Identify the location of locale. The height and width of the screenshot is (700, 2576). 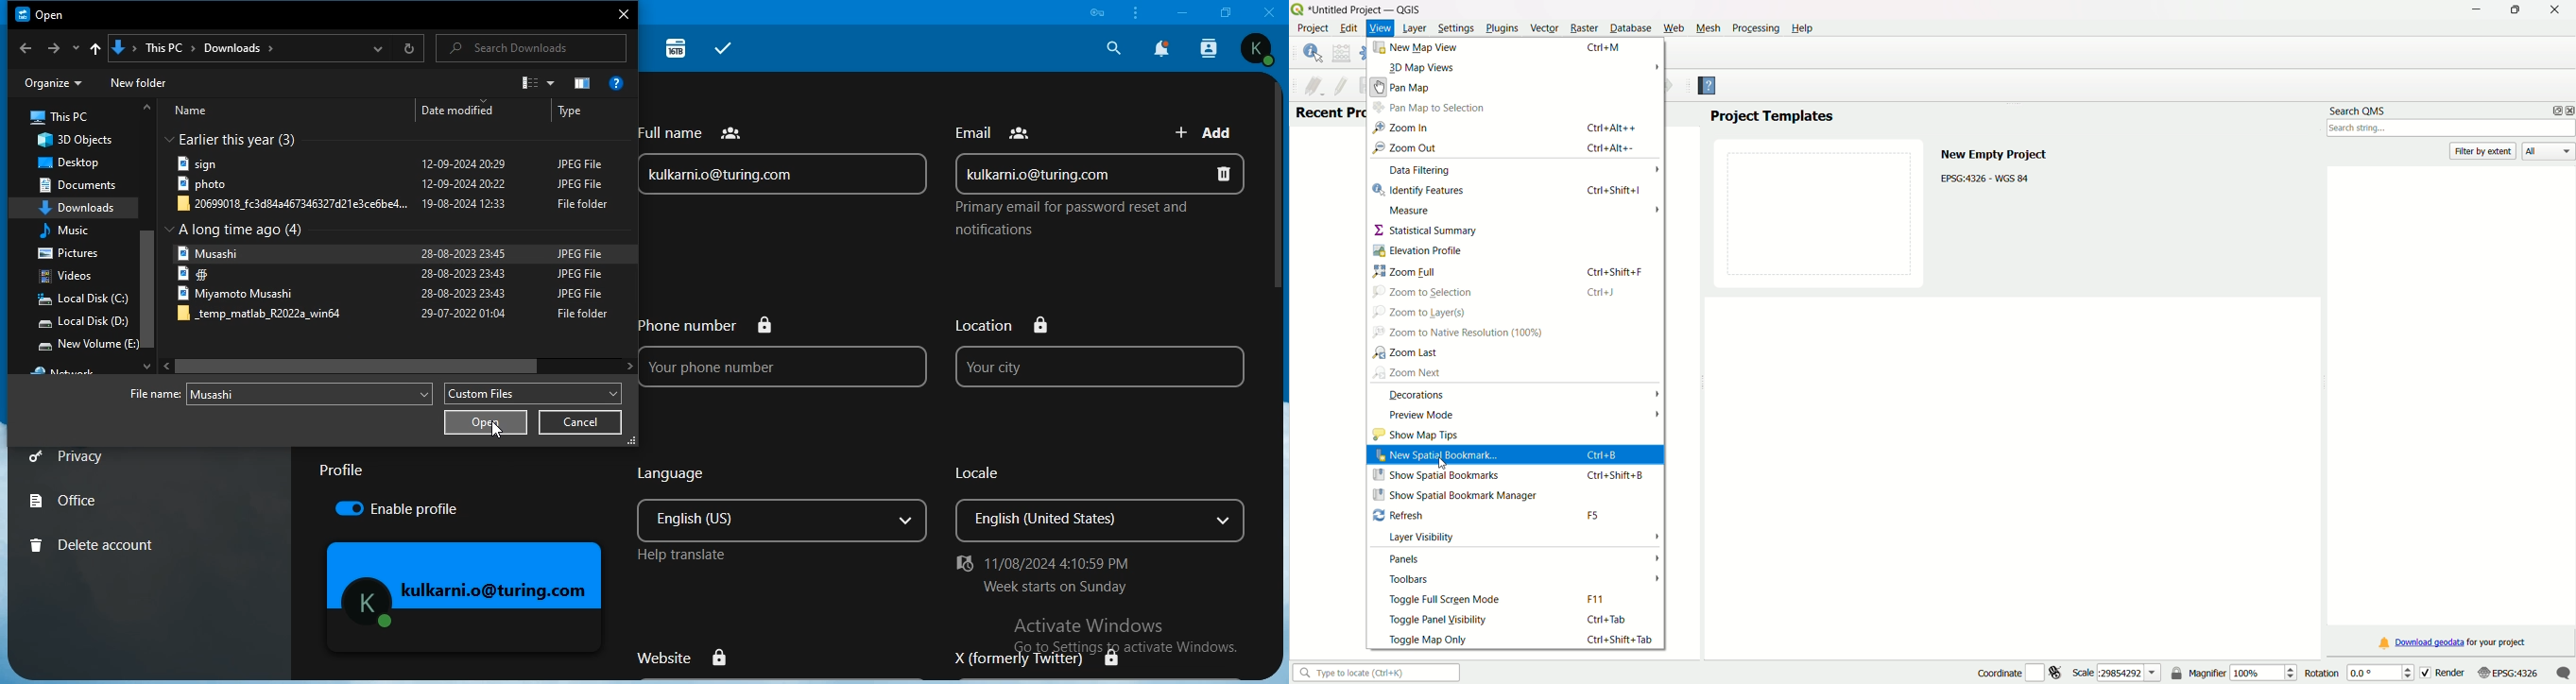
(1101, 502).